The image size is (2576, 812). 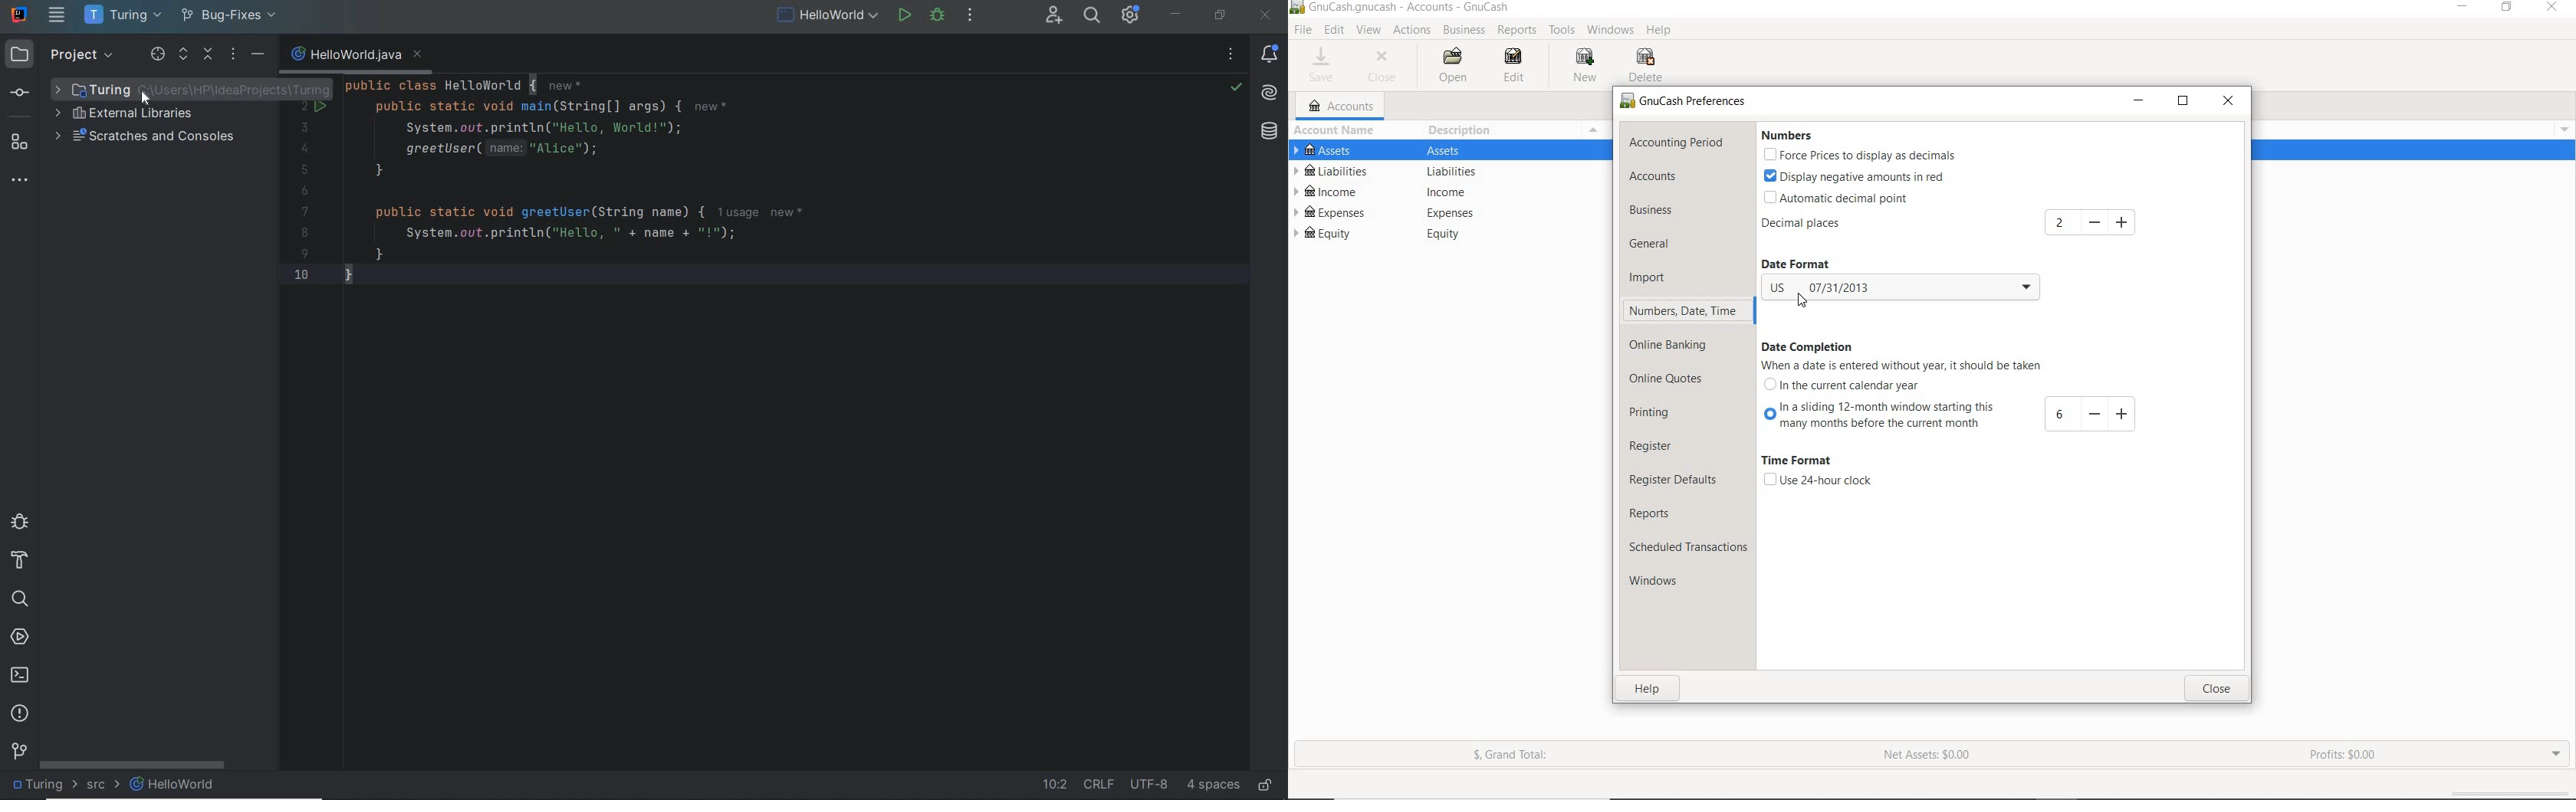 I want to click on in a sliding 12-month window starting this many months before the current month, so click(x=1954, y=415).